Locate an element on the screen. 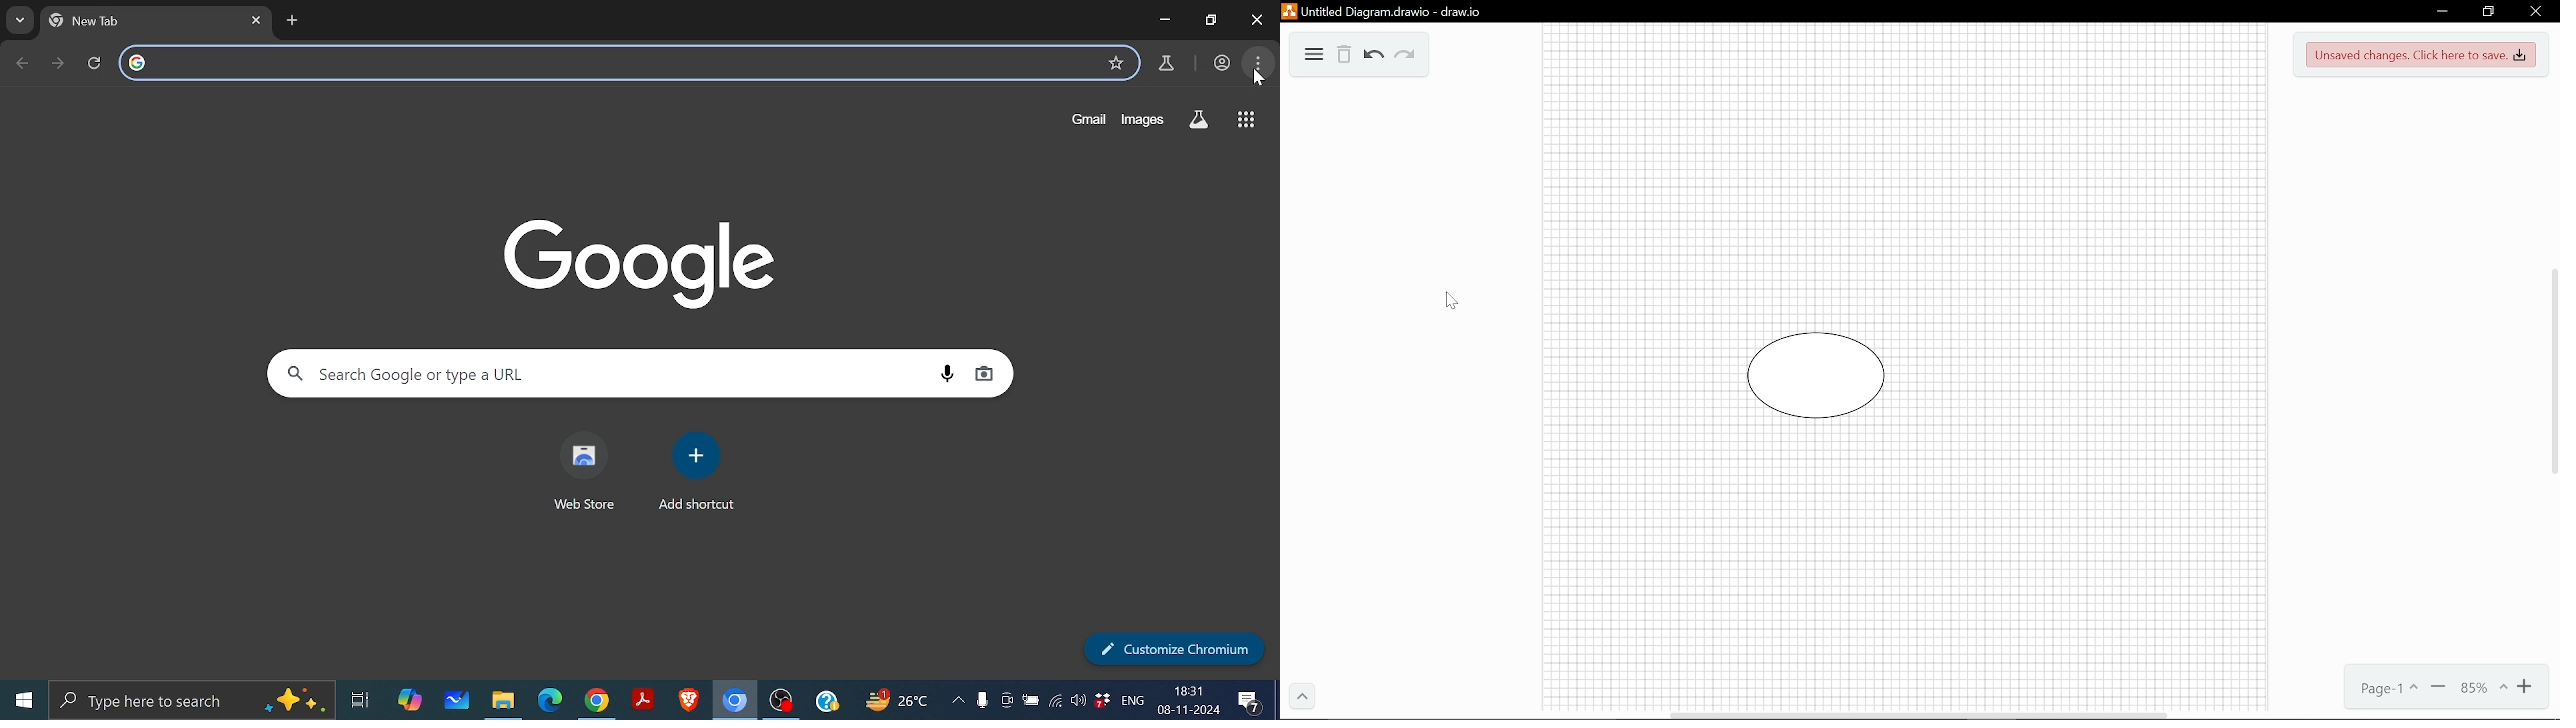 The height and width of the screenshot is (728, 2576). obs studio is located at coordinates (782, 703).